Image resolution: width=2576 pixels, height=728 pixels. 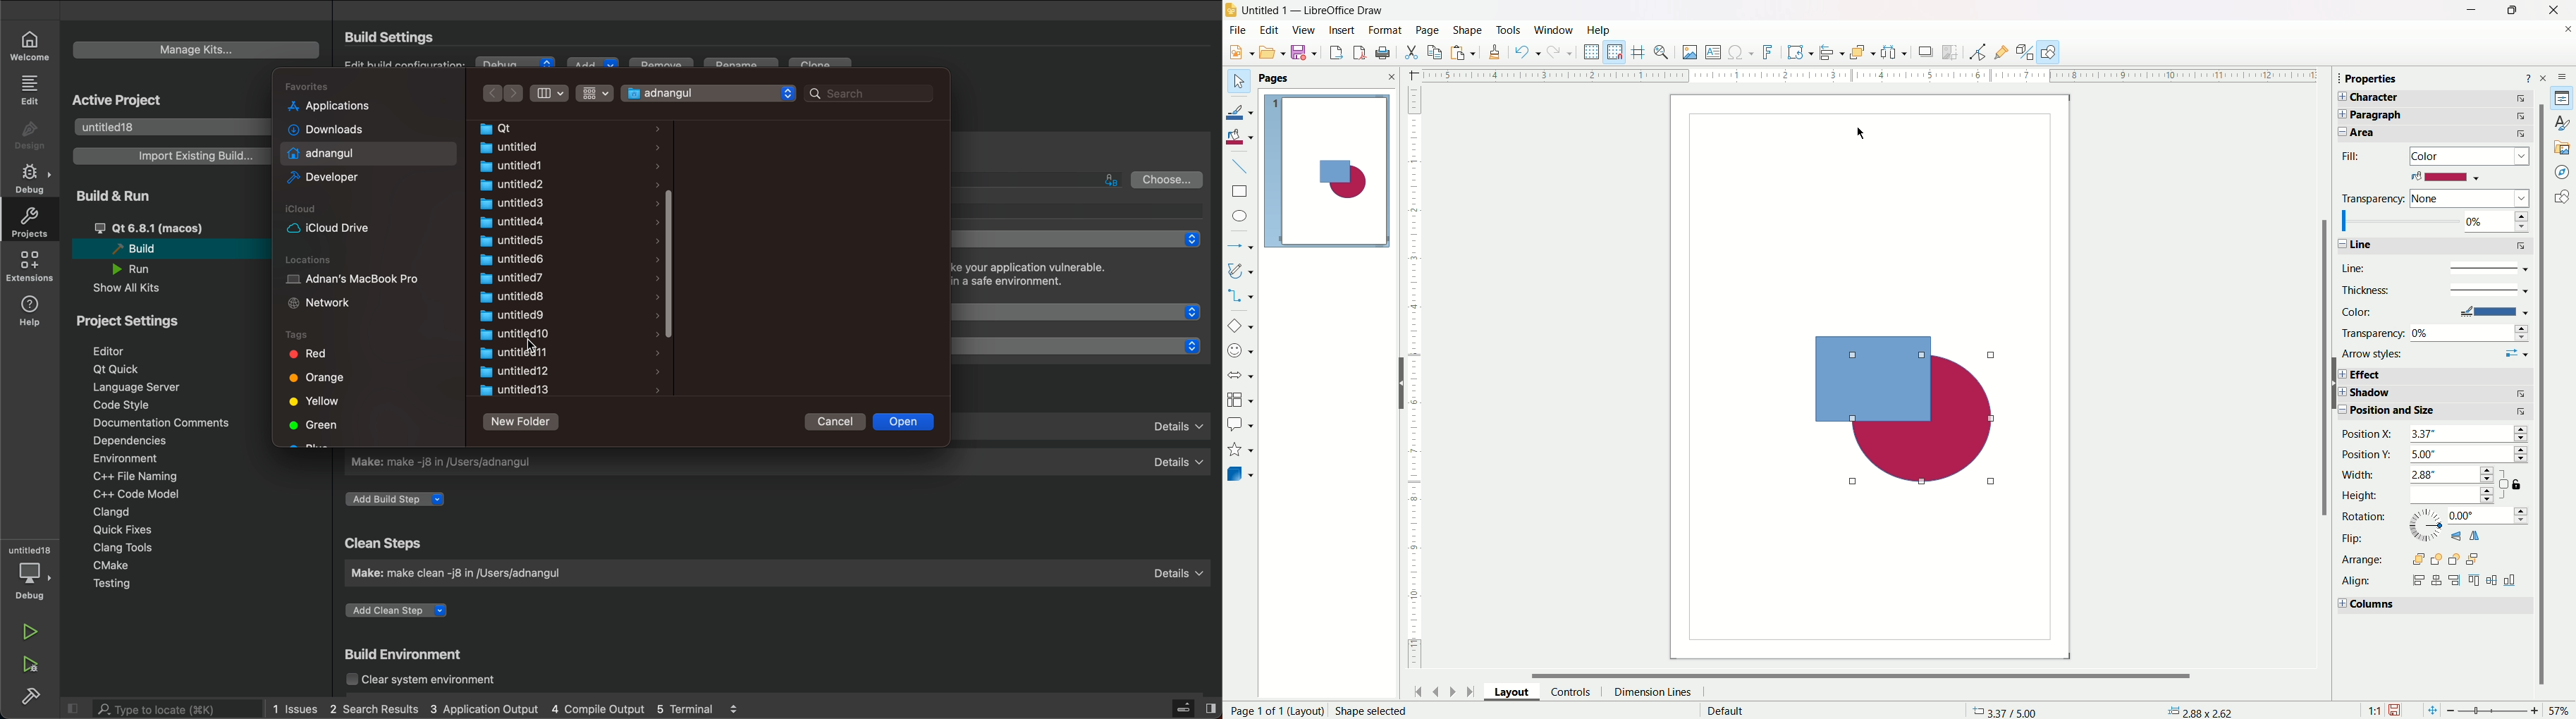 What do you see at coordinates (2510, 711) in the screenshot?
I see `zoom factor` at bounding box center [2510, 711].